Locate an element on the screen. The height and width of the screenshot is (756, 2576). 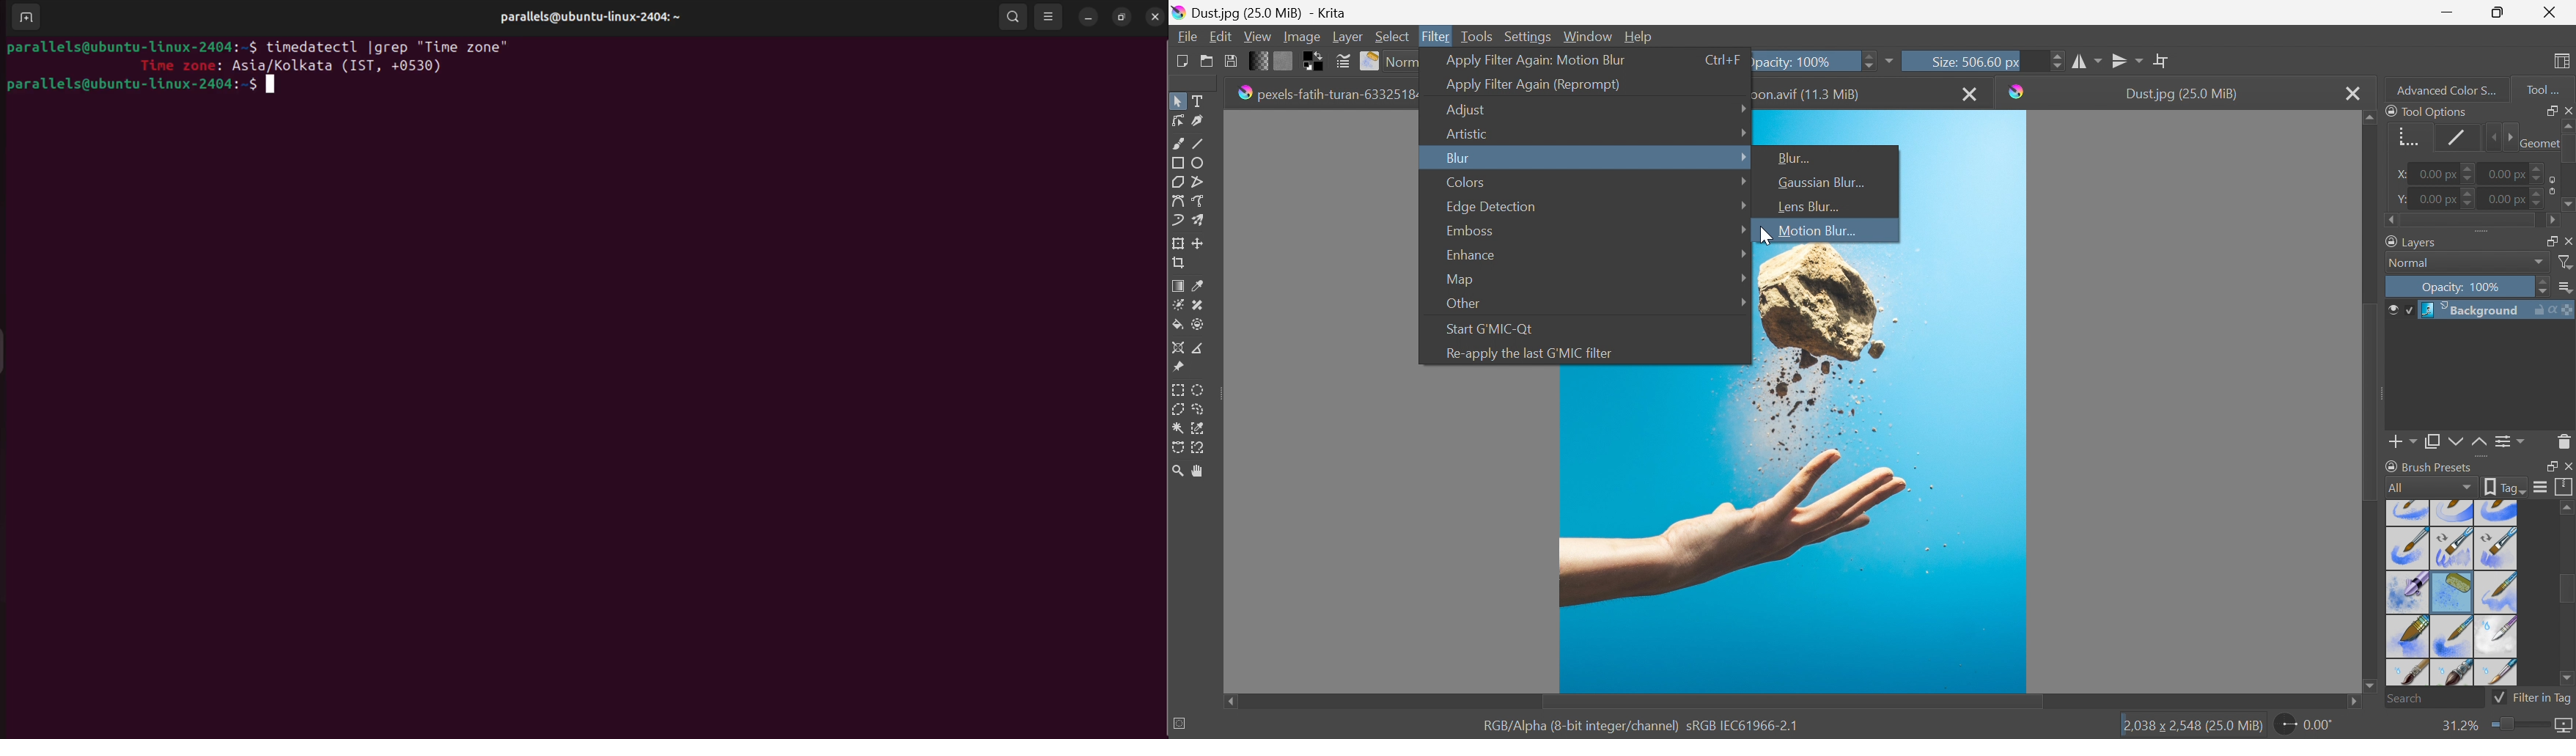
View is located at coordinates (1257, 34).